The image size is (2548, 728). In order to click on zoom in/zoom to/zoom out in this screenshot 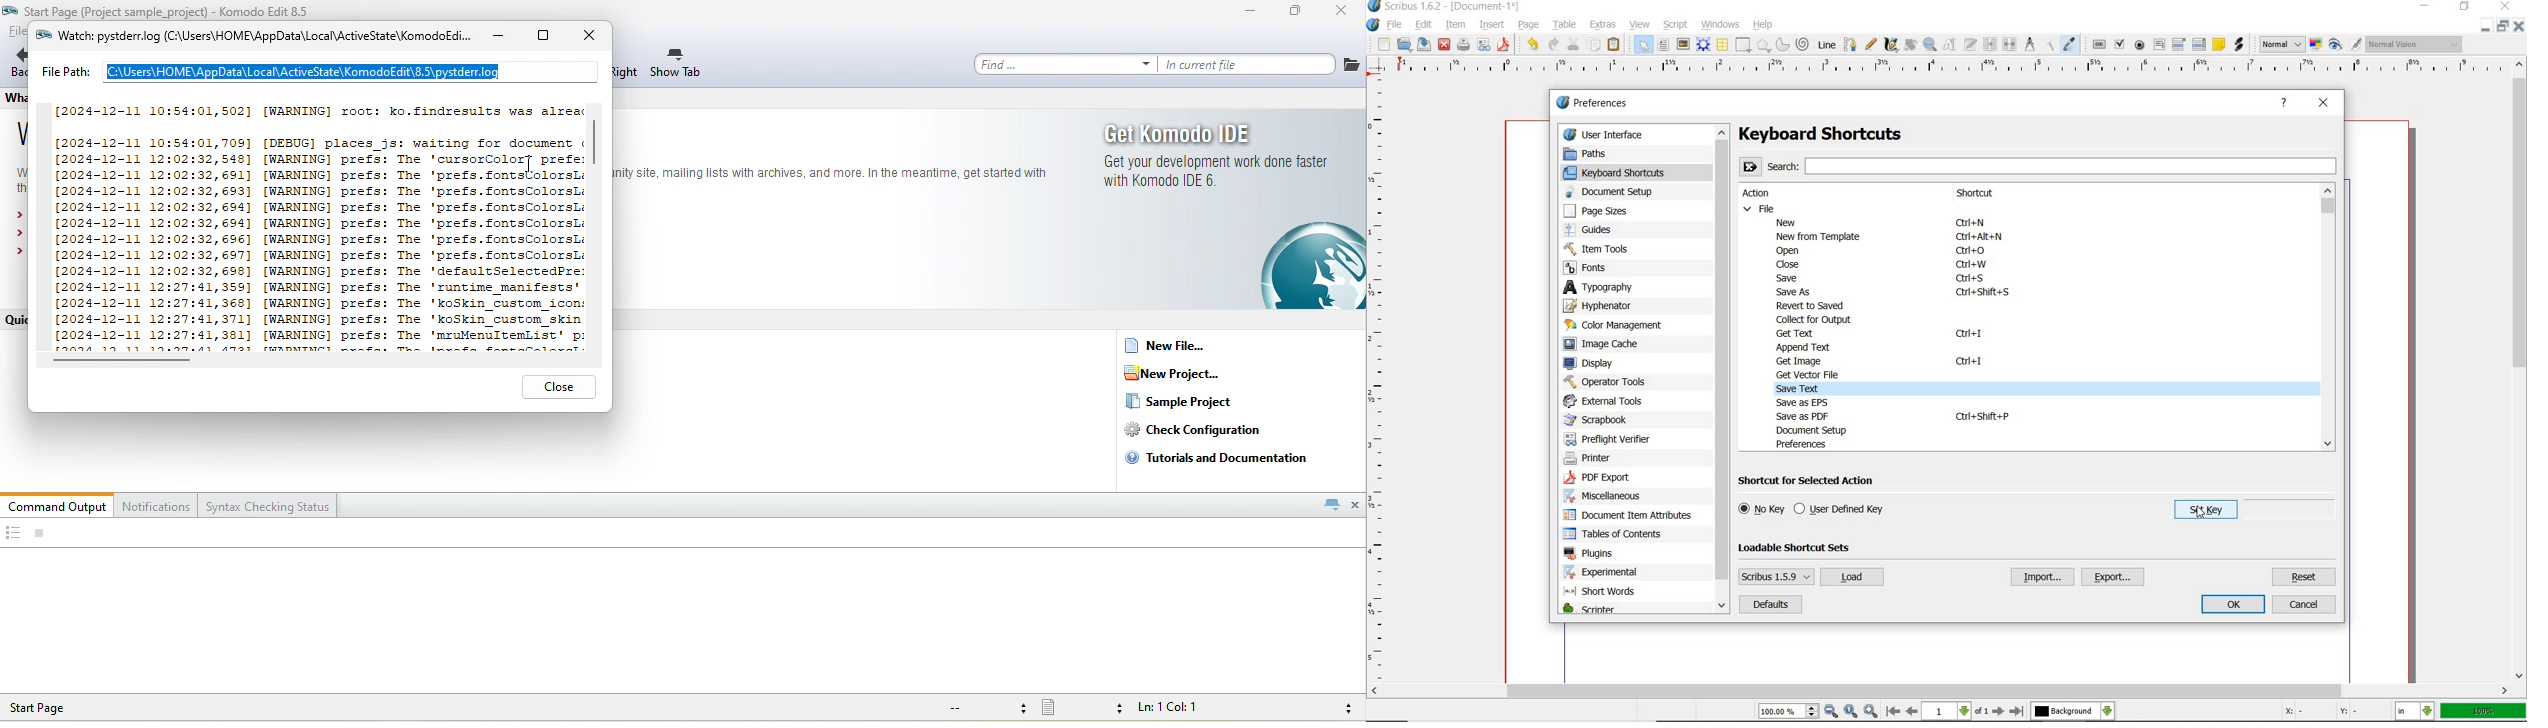, I will do `click(1818, 712)`.